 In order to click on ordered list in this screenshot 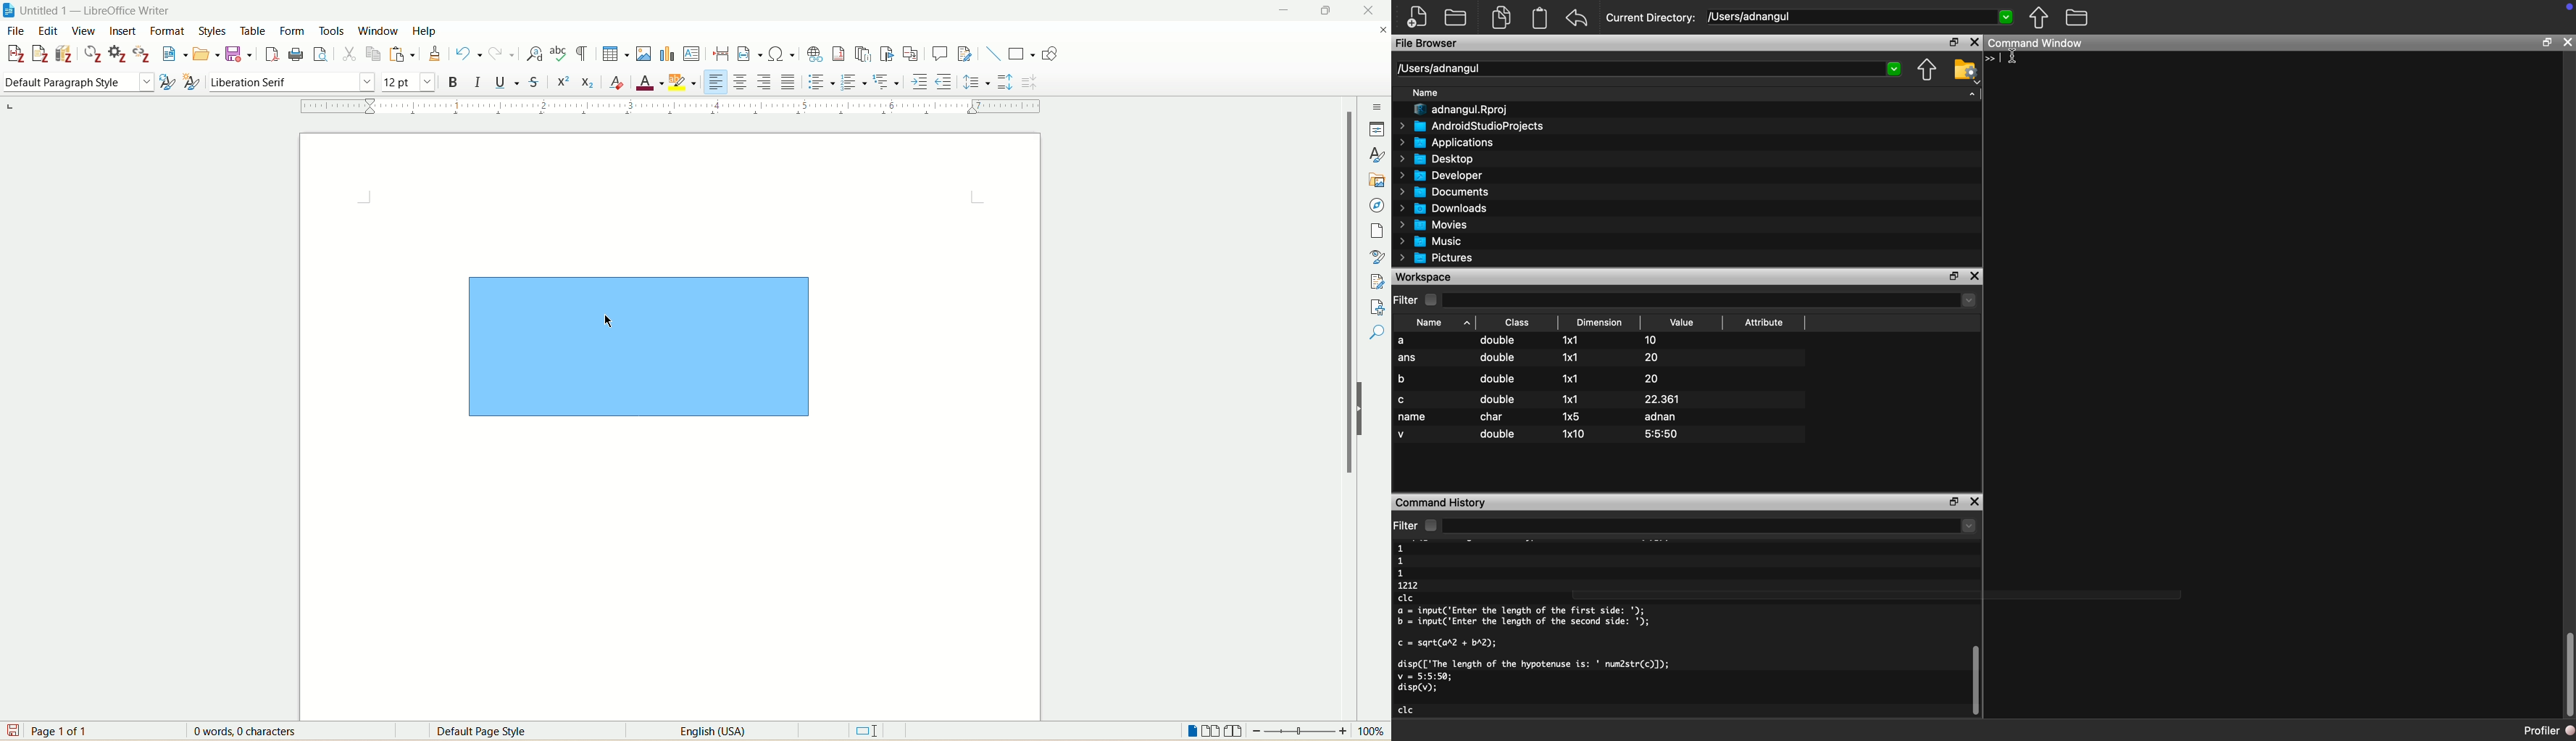, I will do `click(856, 83)`.